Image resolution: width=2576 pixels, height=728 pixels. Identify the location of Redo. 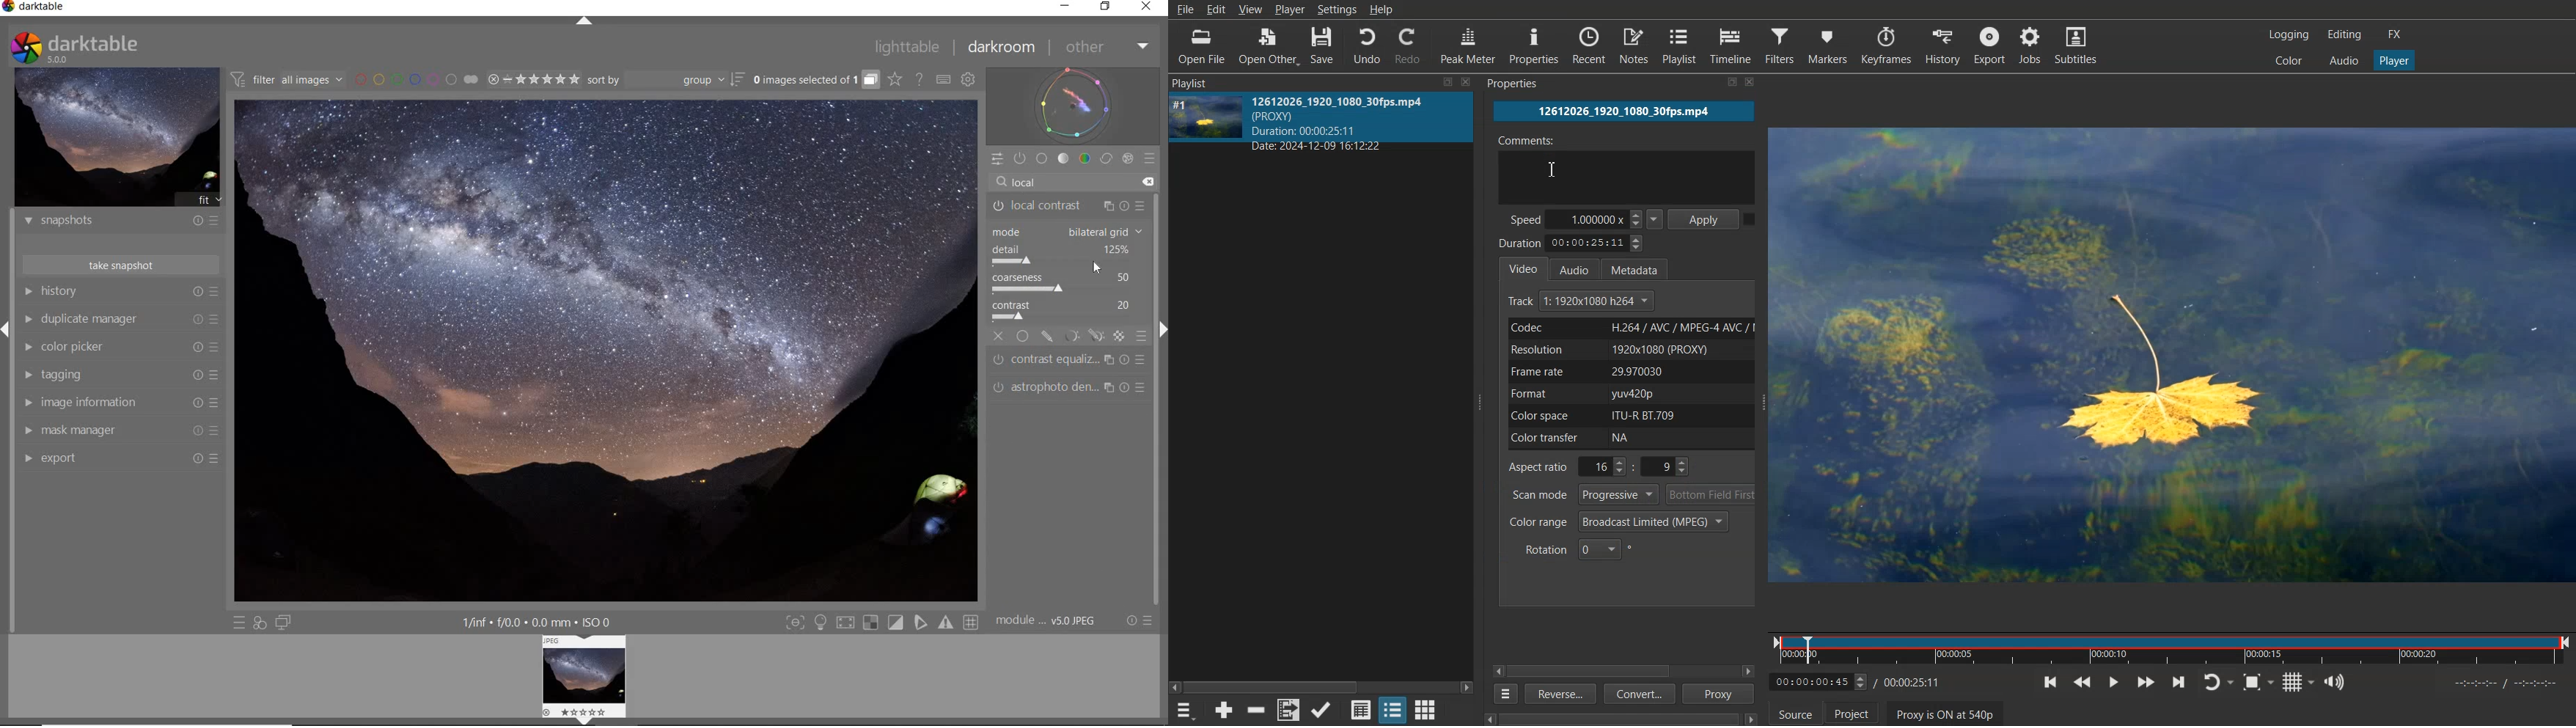
(1411, 45).